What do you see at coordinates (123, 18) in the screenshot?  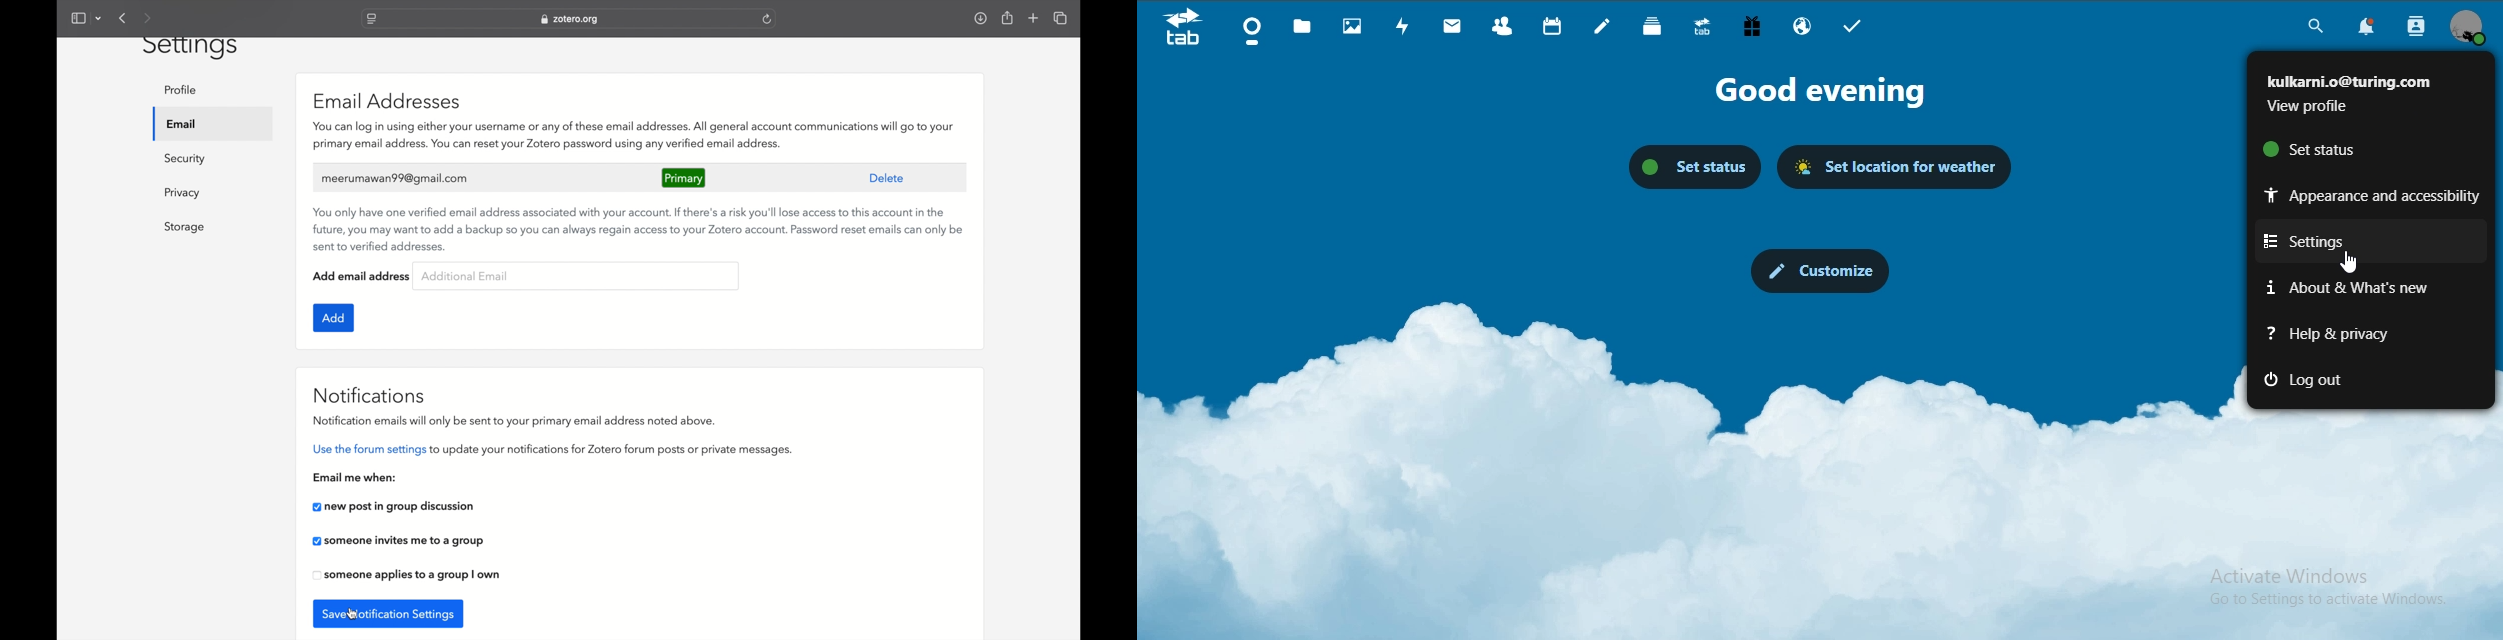 I see `previous` at bounding box center [123, 18].